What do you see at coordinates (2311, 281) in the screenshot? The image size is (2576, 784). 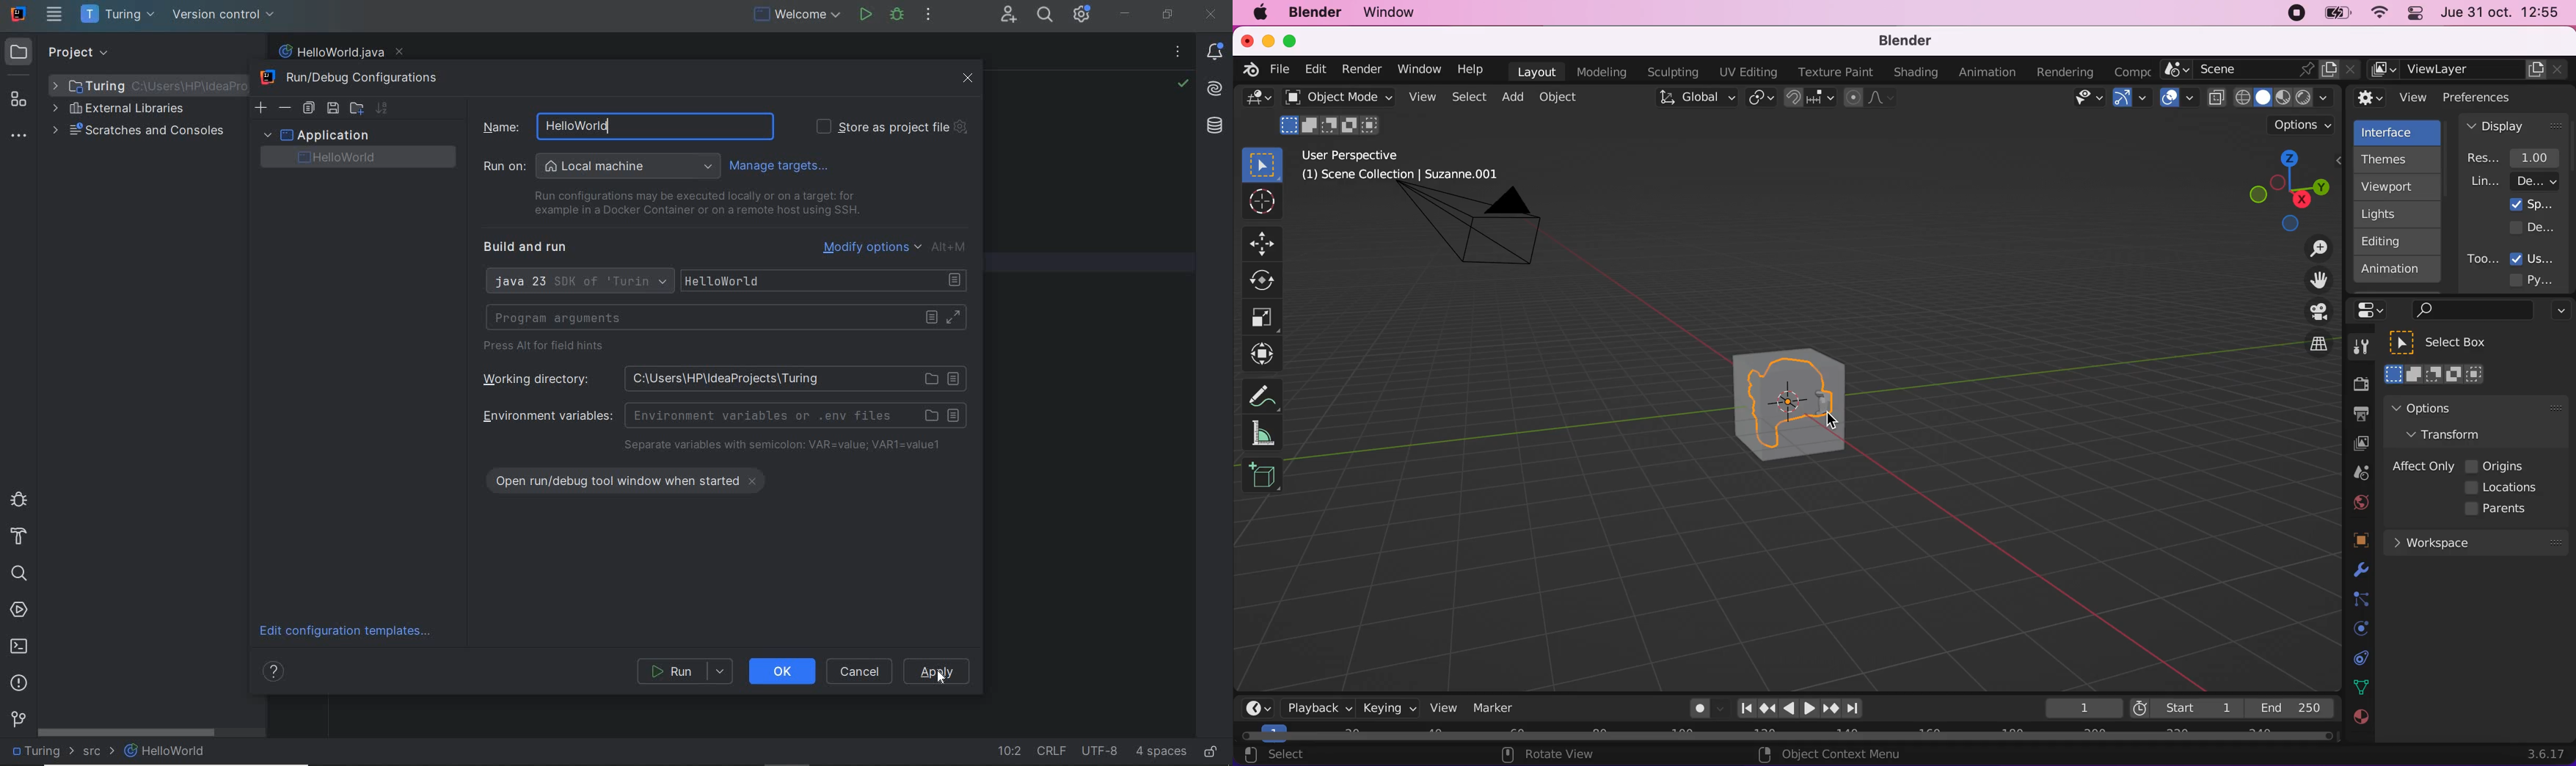 I see `move the view` at bounding box center [2311, 281].